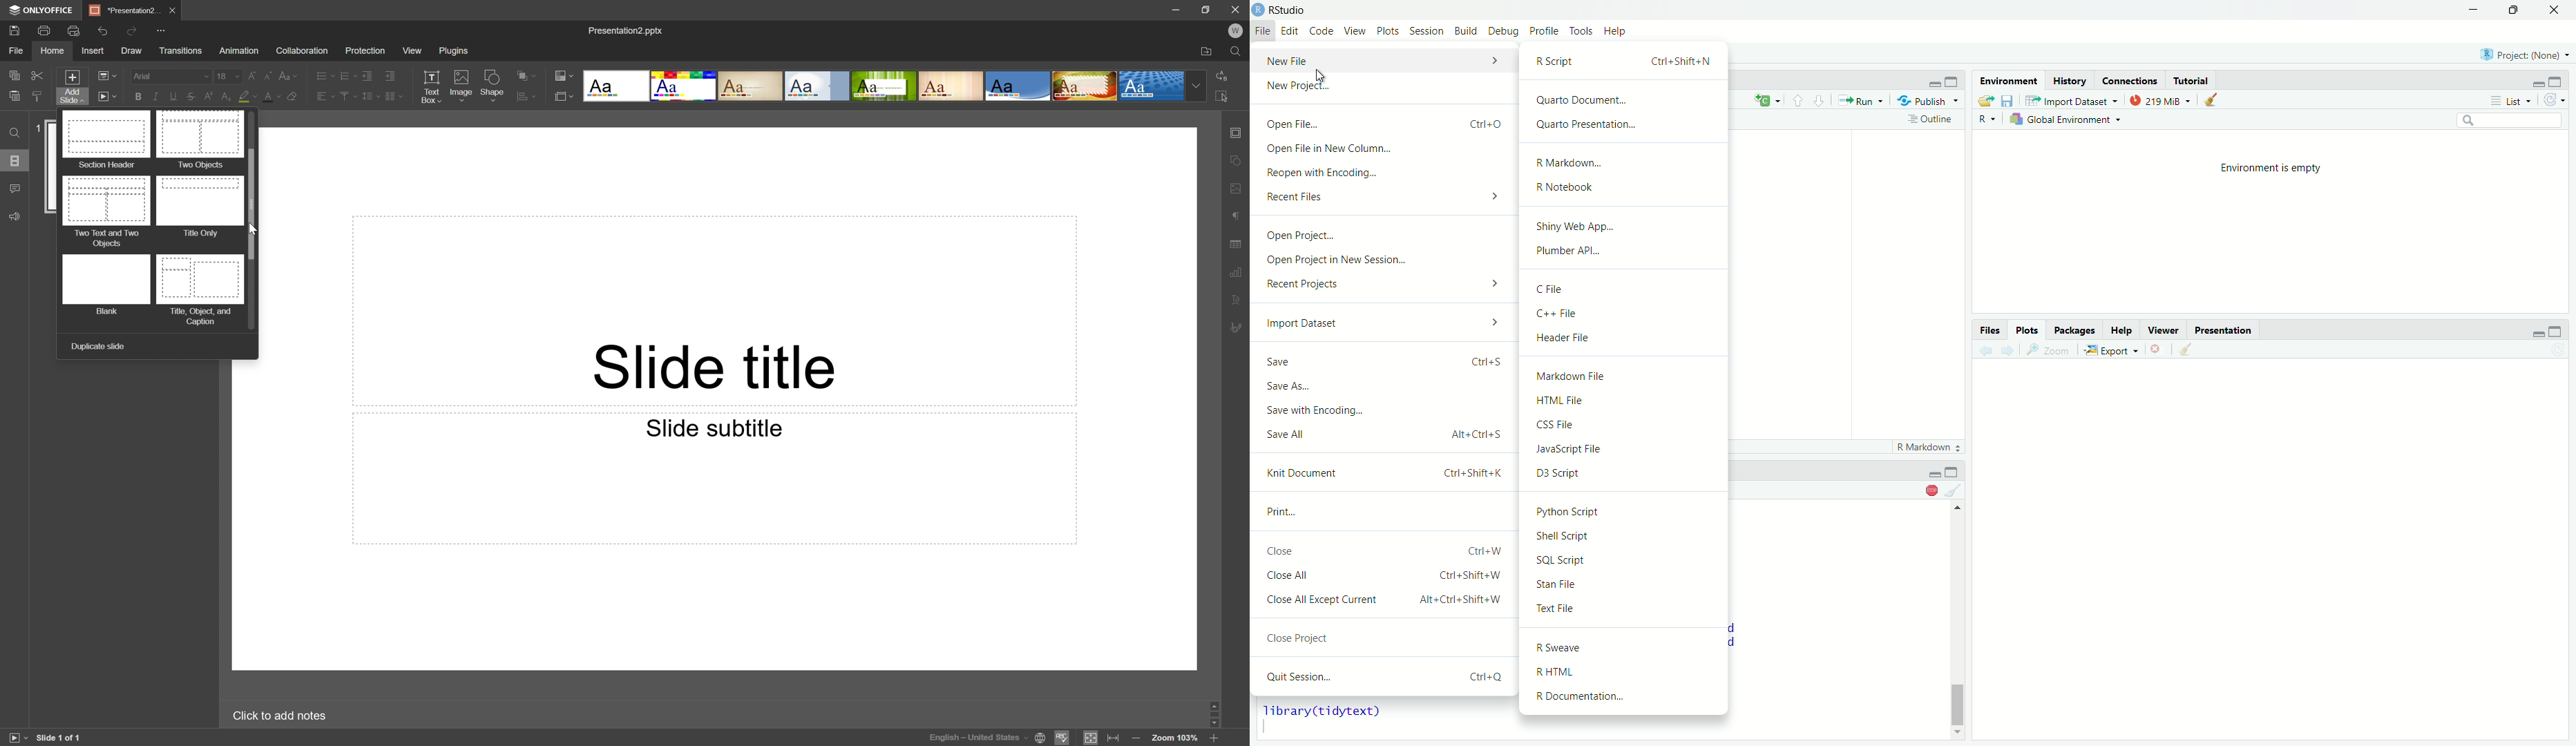 This screenshot has height=756, width=2576. What do you see at coordinates (302, 50) in the screenshot?
I see `Collaboration` at bounding box center [302, 50].